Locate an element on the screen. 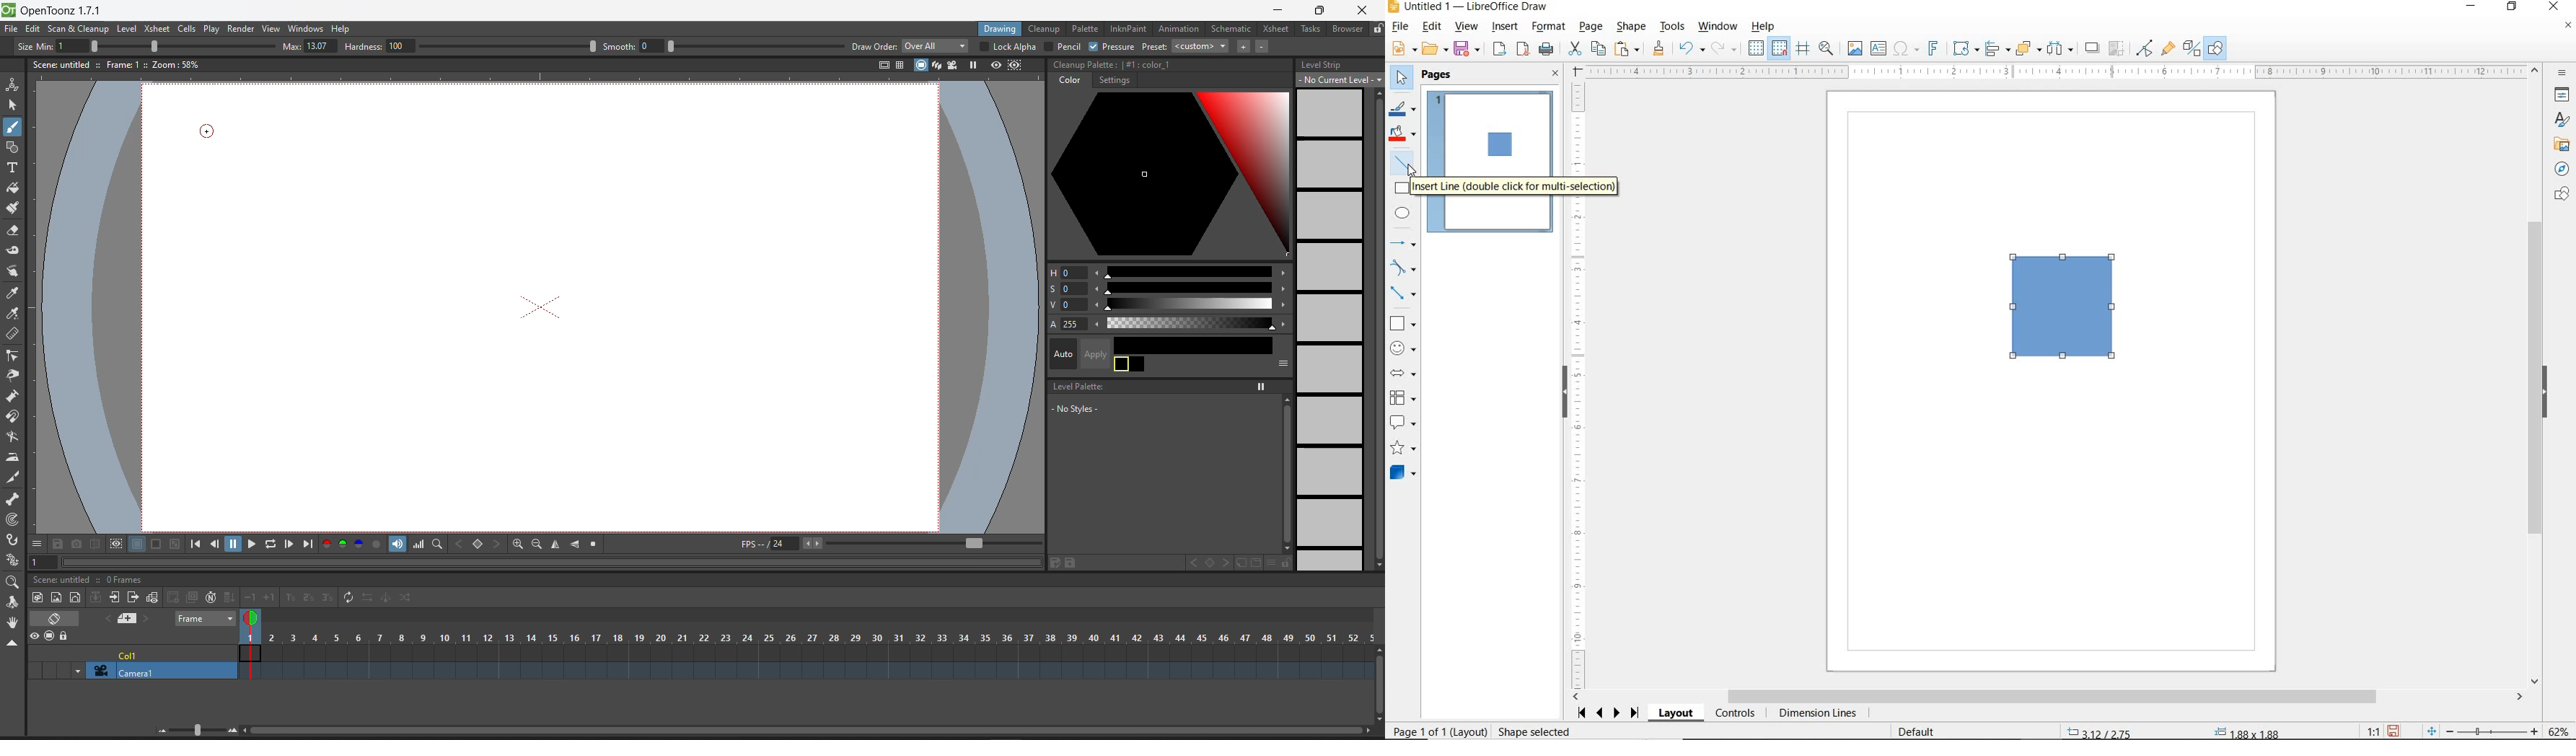 The height and width of the screenshot is (756, 2576). keyframe indicators is located at coordinates (816, 652).